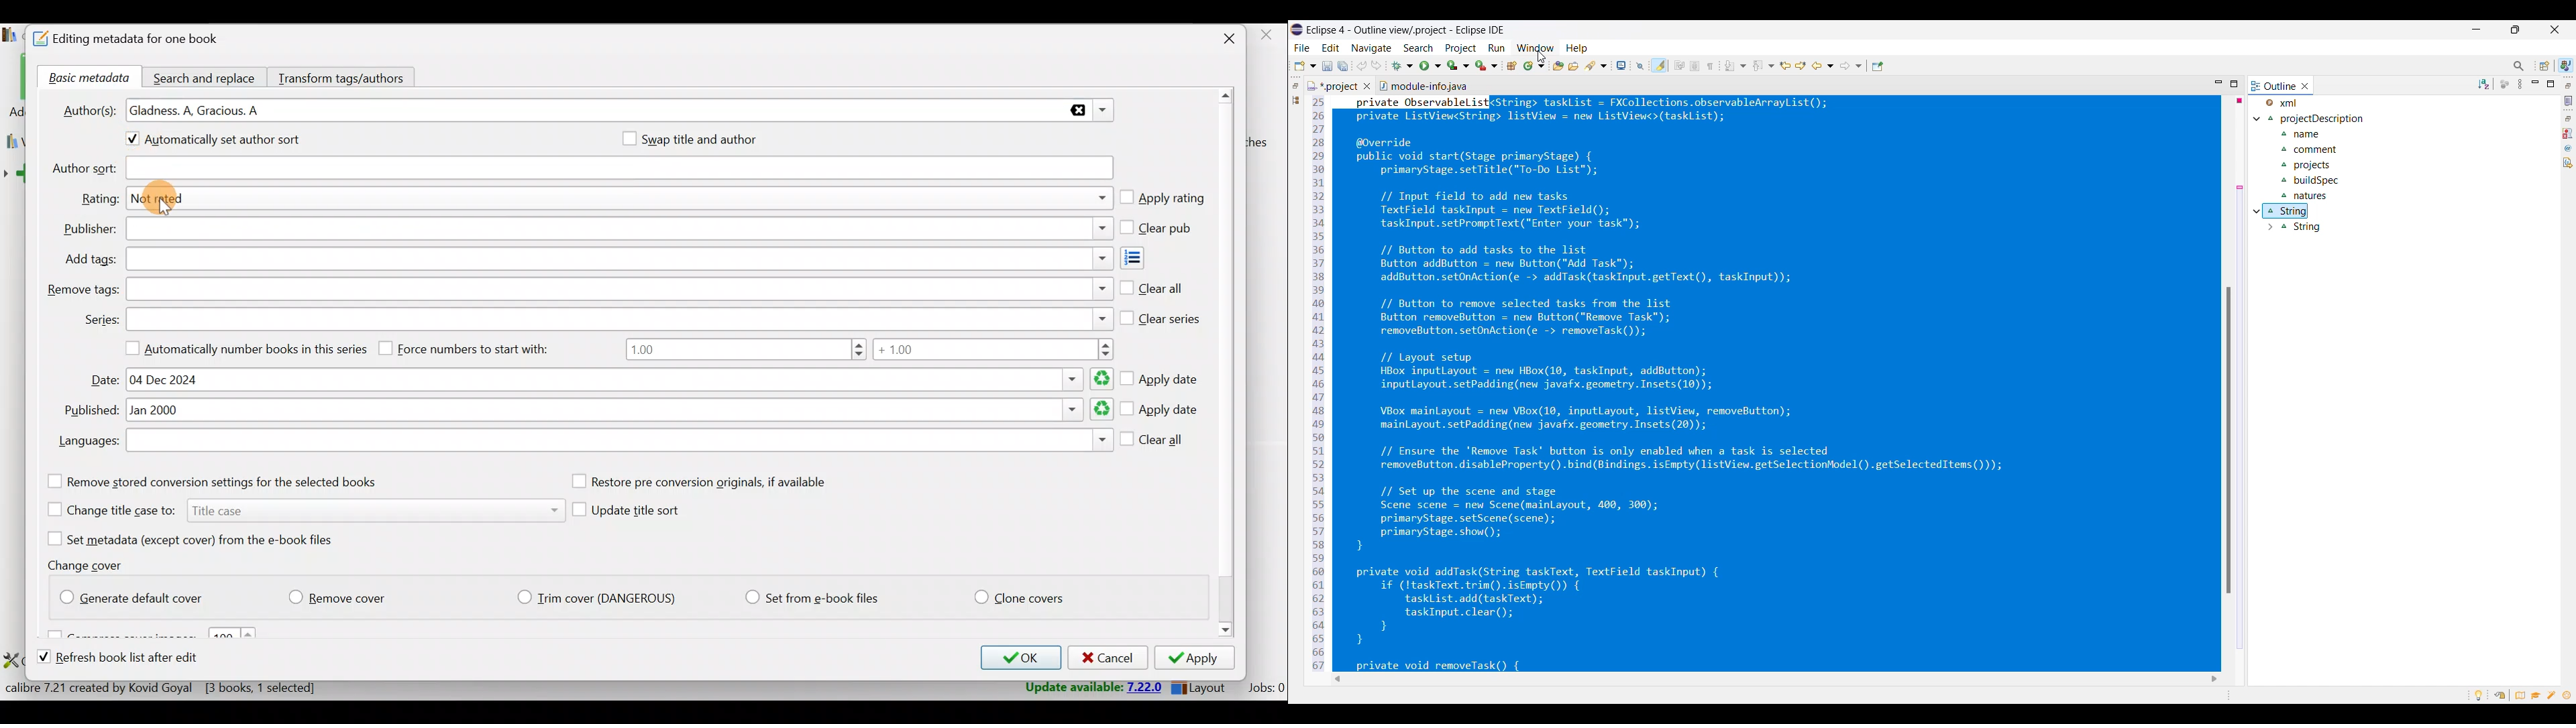 The height and width of the screenshot is (728, 2576). Describe the element at coordinates (1595, 66) in the screenshot. I see `Search options` at that location.